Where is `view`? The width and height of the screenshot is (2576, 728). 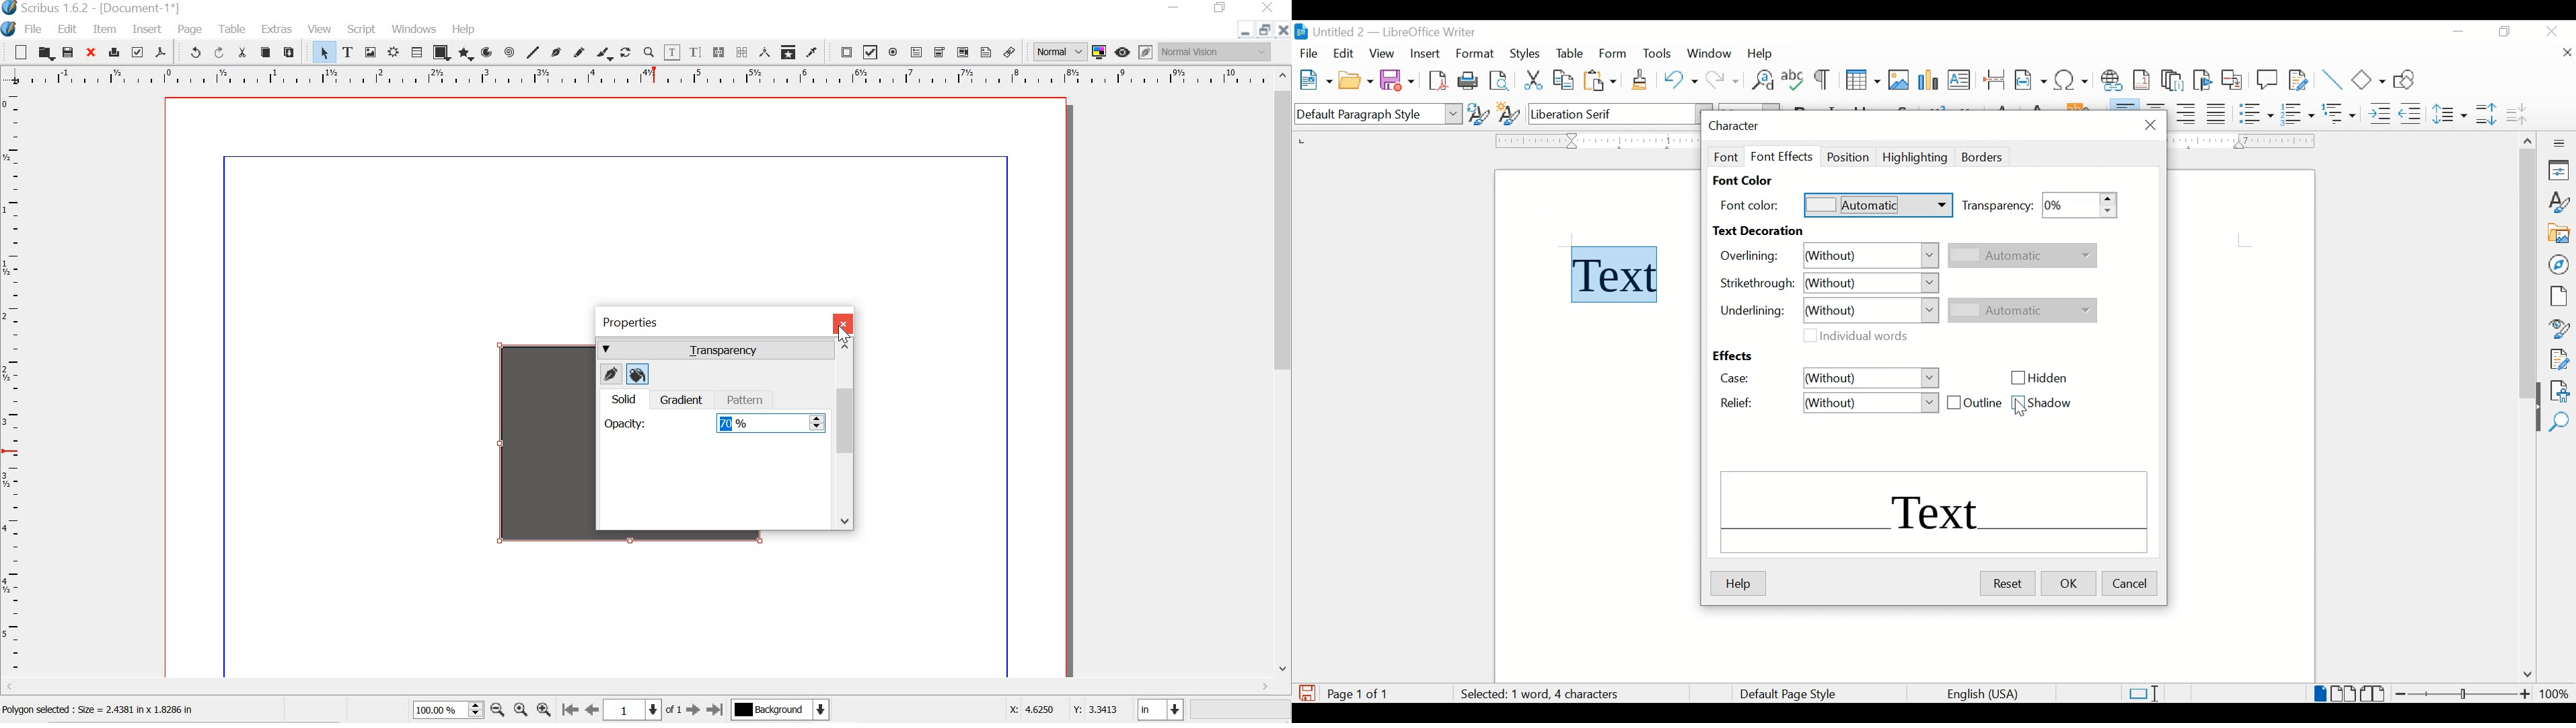 view is located at coordinates (320, 28).